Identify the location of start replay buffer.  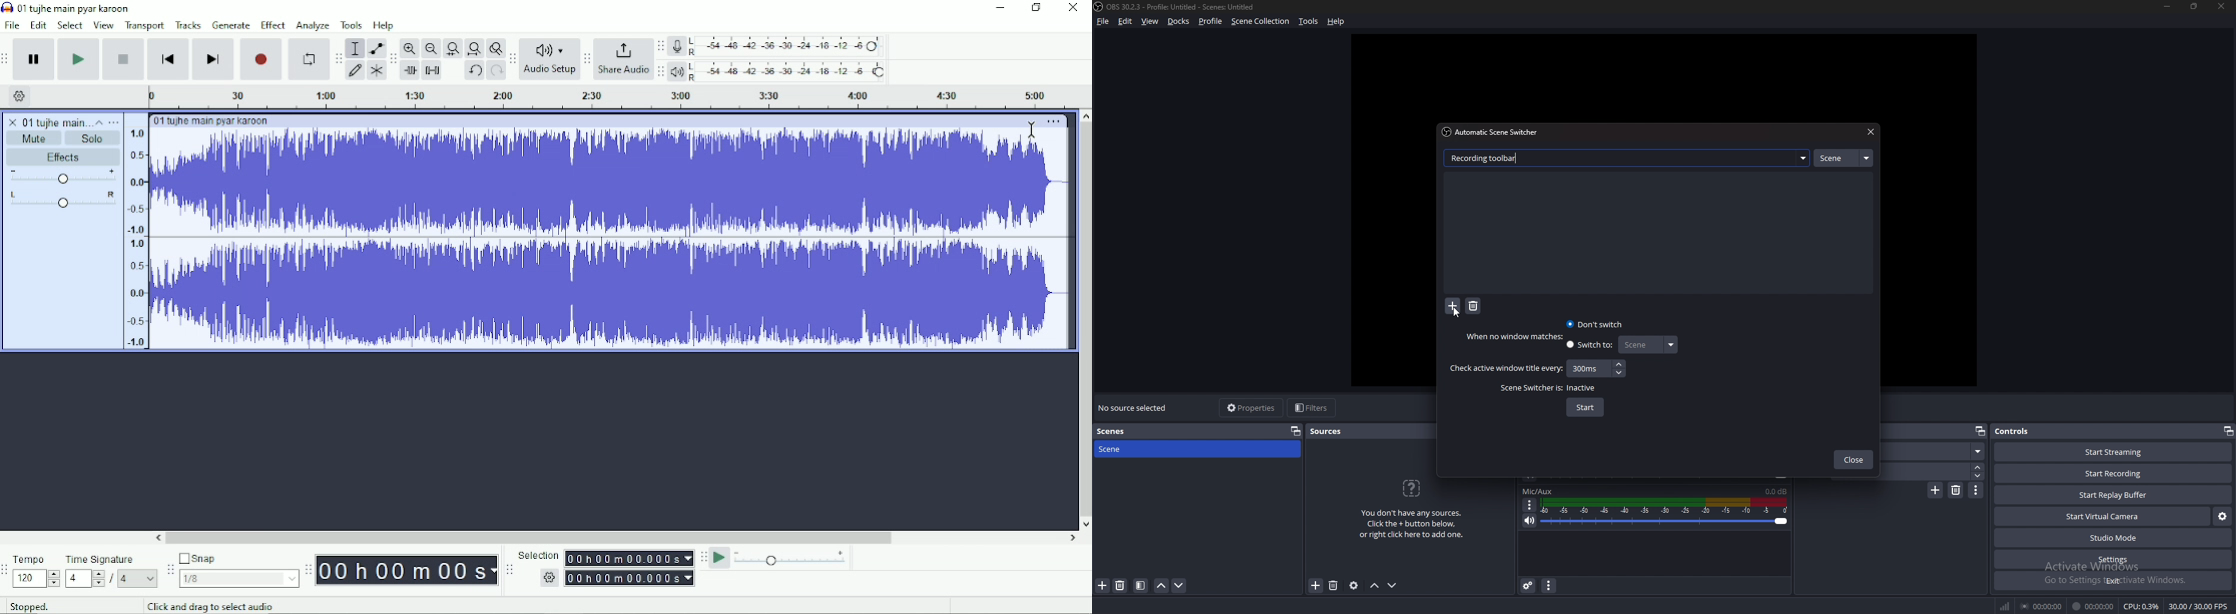
(2114, 495).